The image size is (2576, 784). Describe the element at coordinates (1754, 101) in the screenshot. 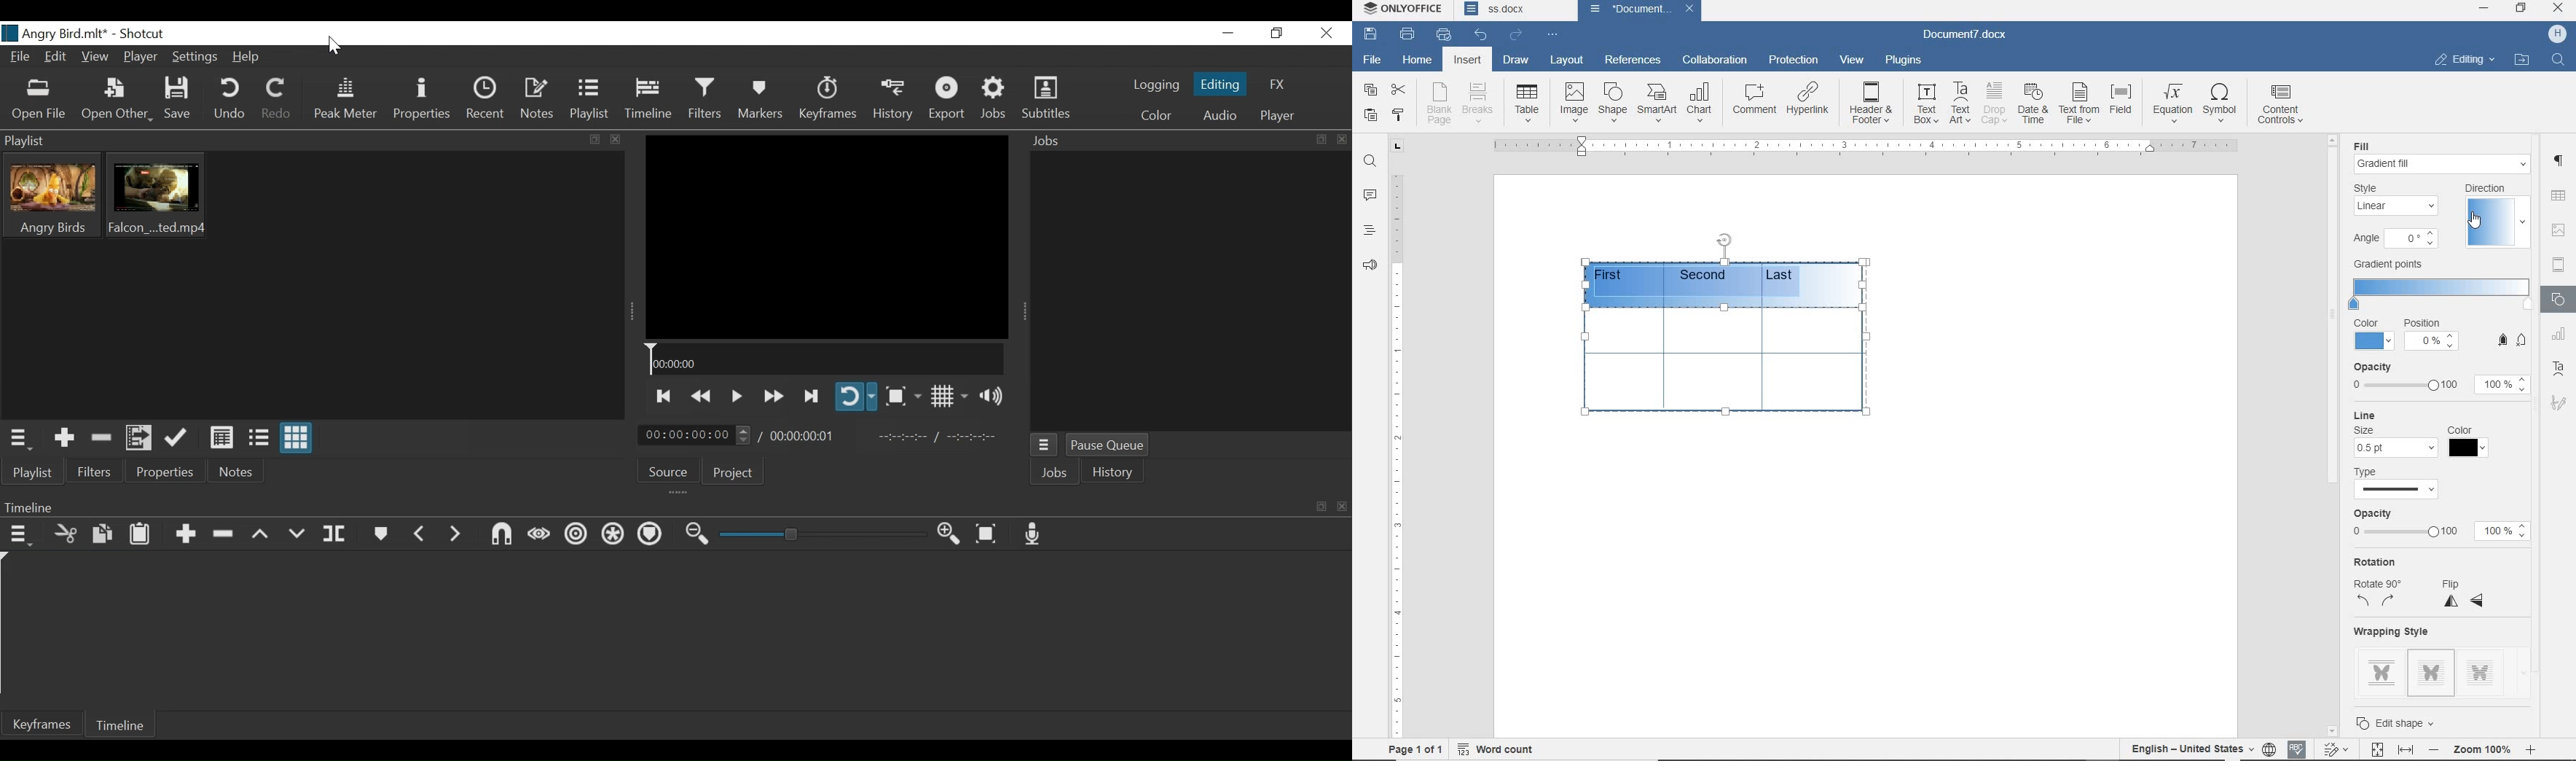

I see `comment` at that location.